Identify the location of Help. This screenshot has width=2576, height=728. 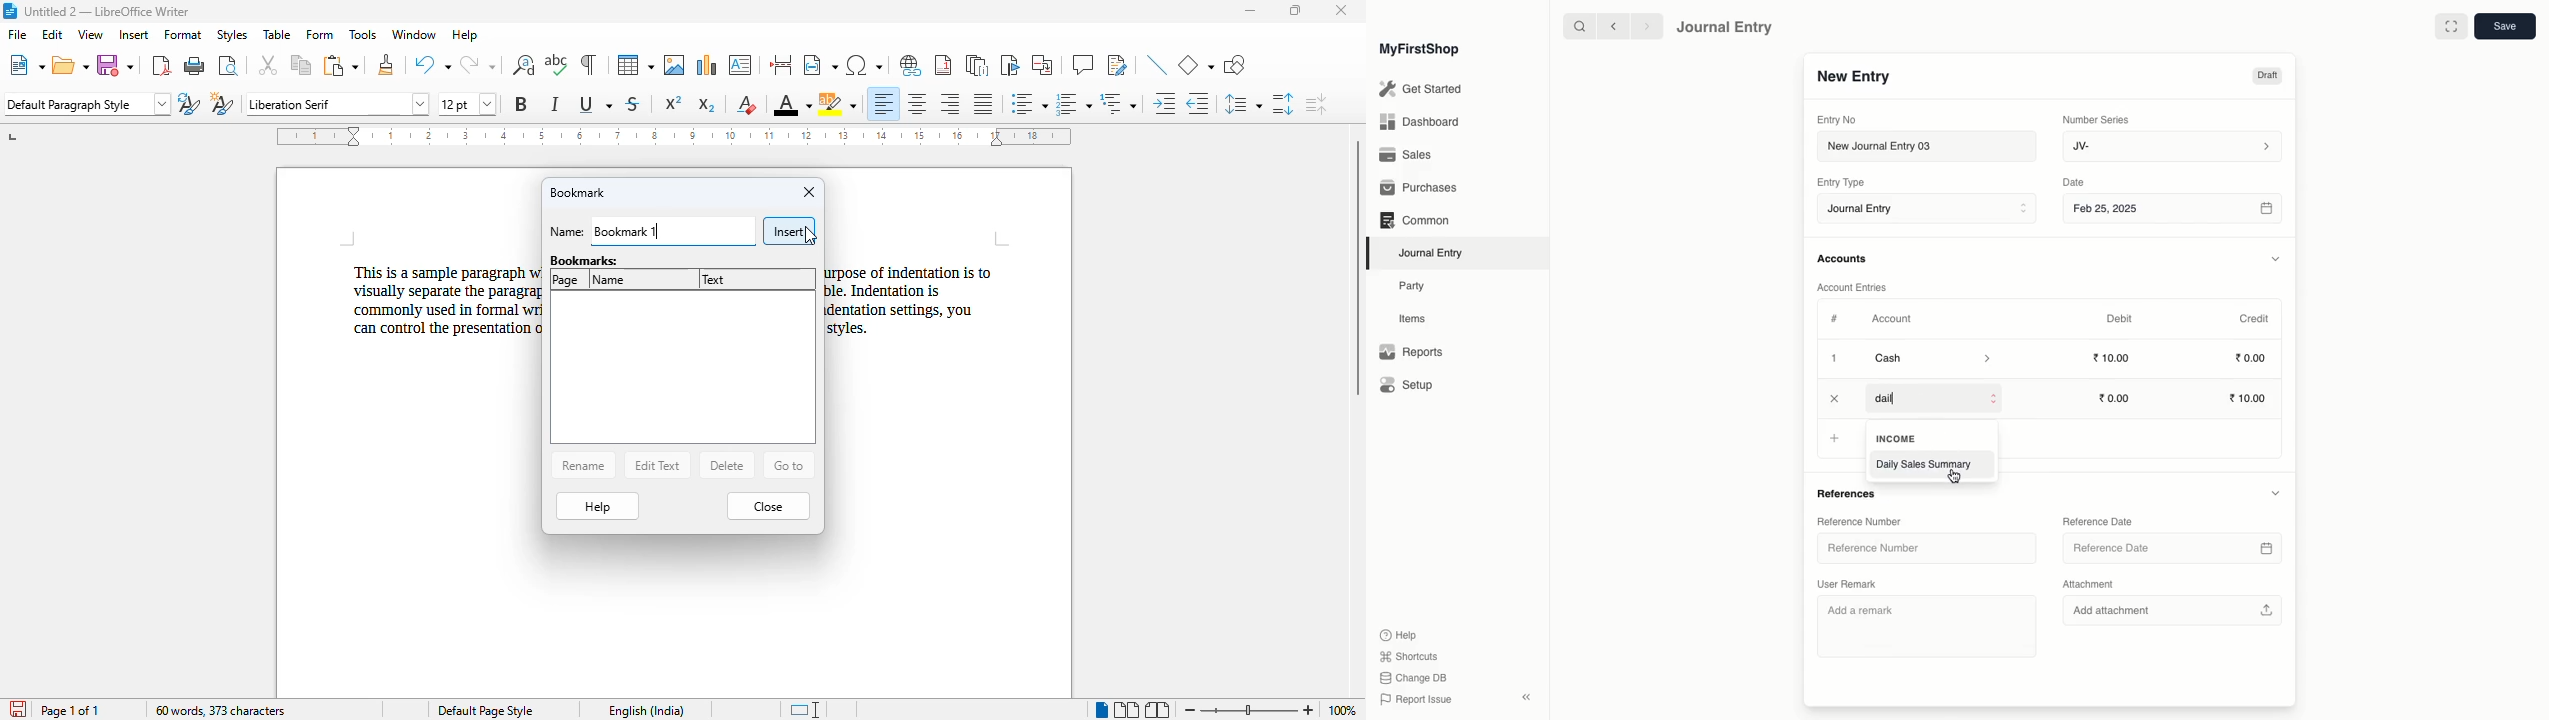
(1396, 634).